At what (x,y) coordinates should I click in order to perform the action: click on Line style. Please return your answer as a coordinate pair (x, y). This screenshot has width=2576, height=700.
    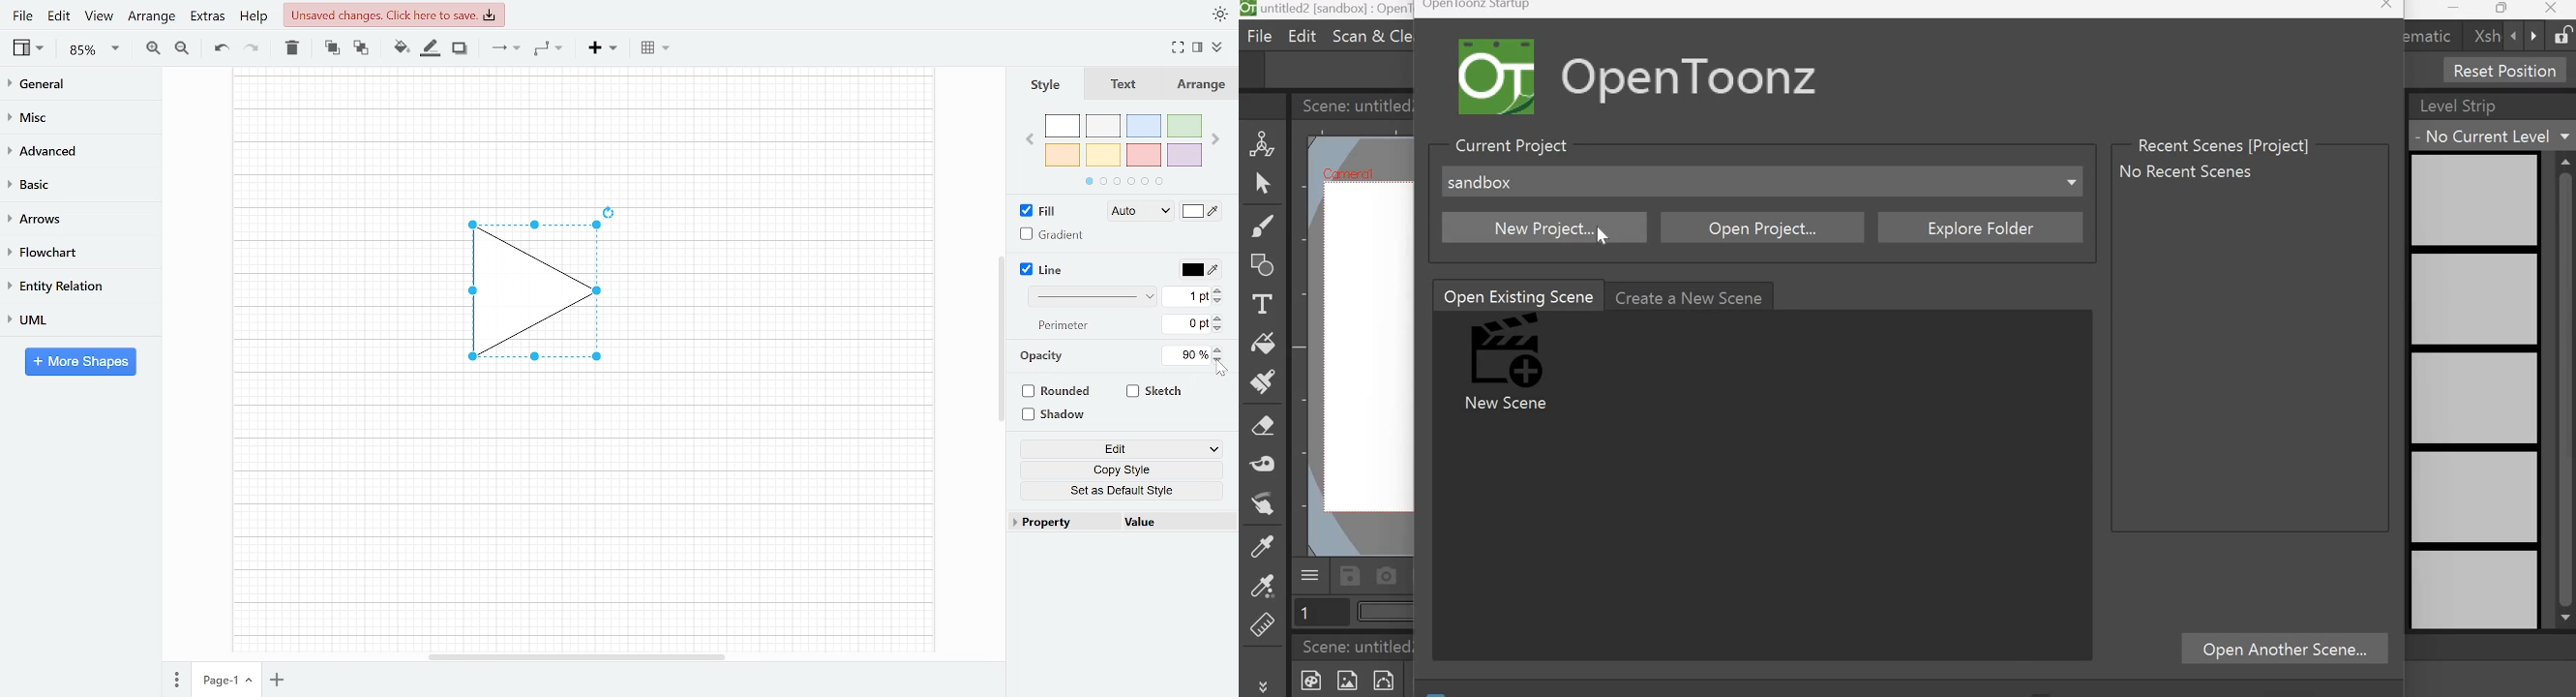
    Looking at the image, I should click on (1095, 296).